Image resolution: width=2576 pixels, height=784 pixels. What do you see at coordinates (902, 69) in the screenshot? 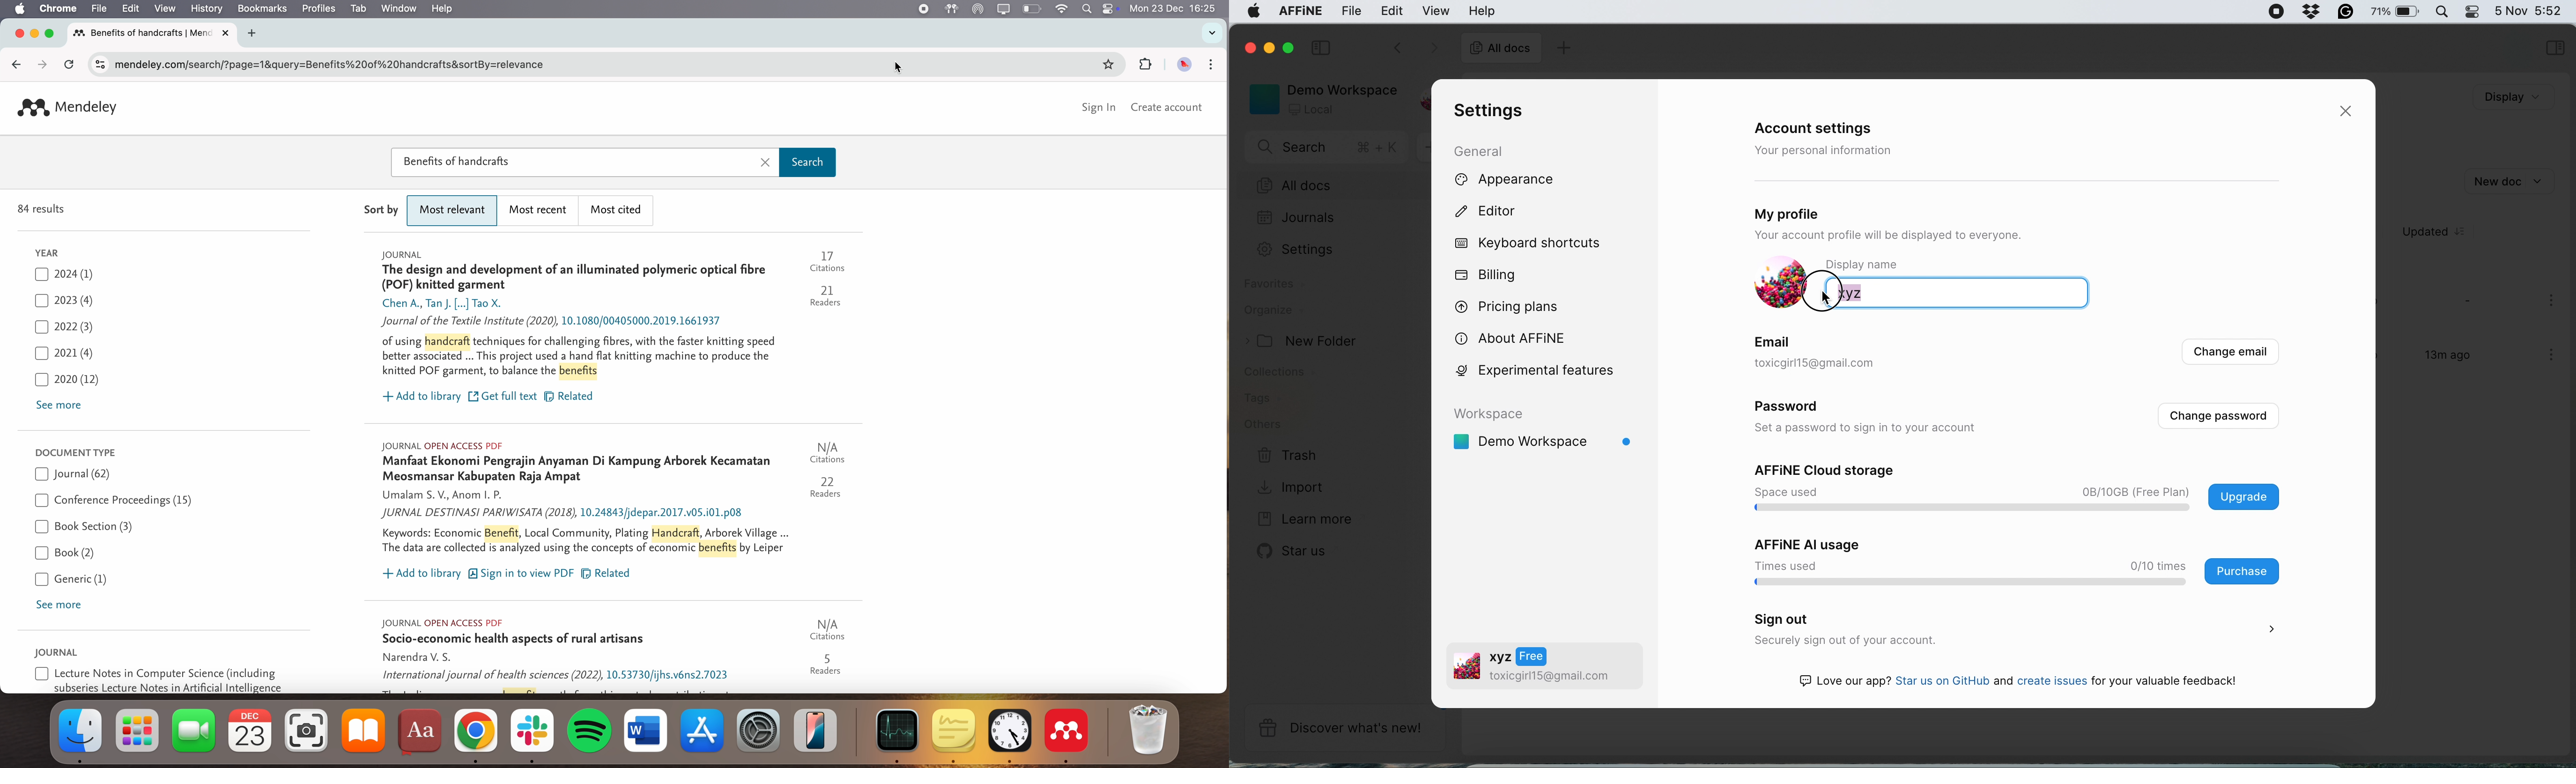
I see `cursor` at bounding box center [902, 69].